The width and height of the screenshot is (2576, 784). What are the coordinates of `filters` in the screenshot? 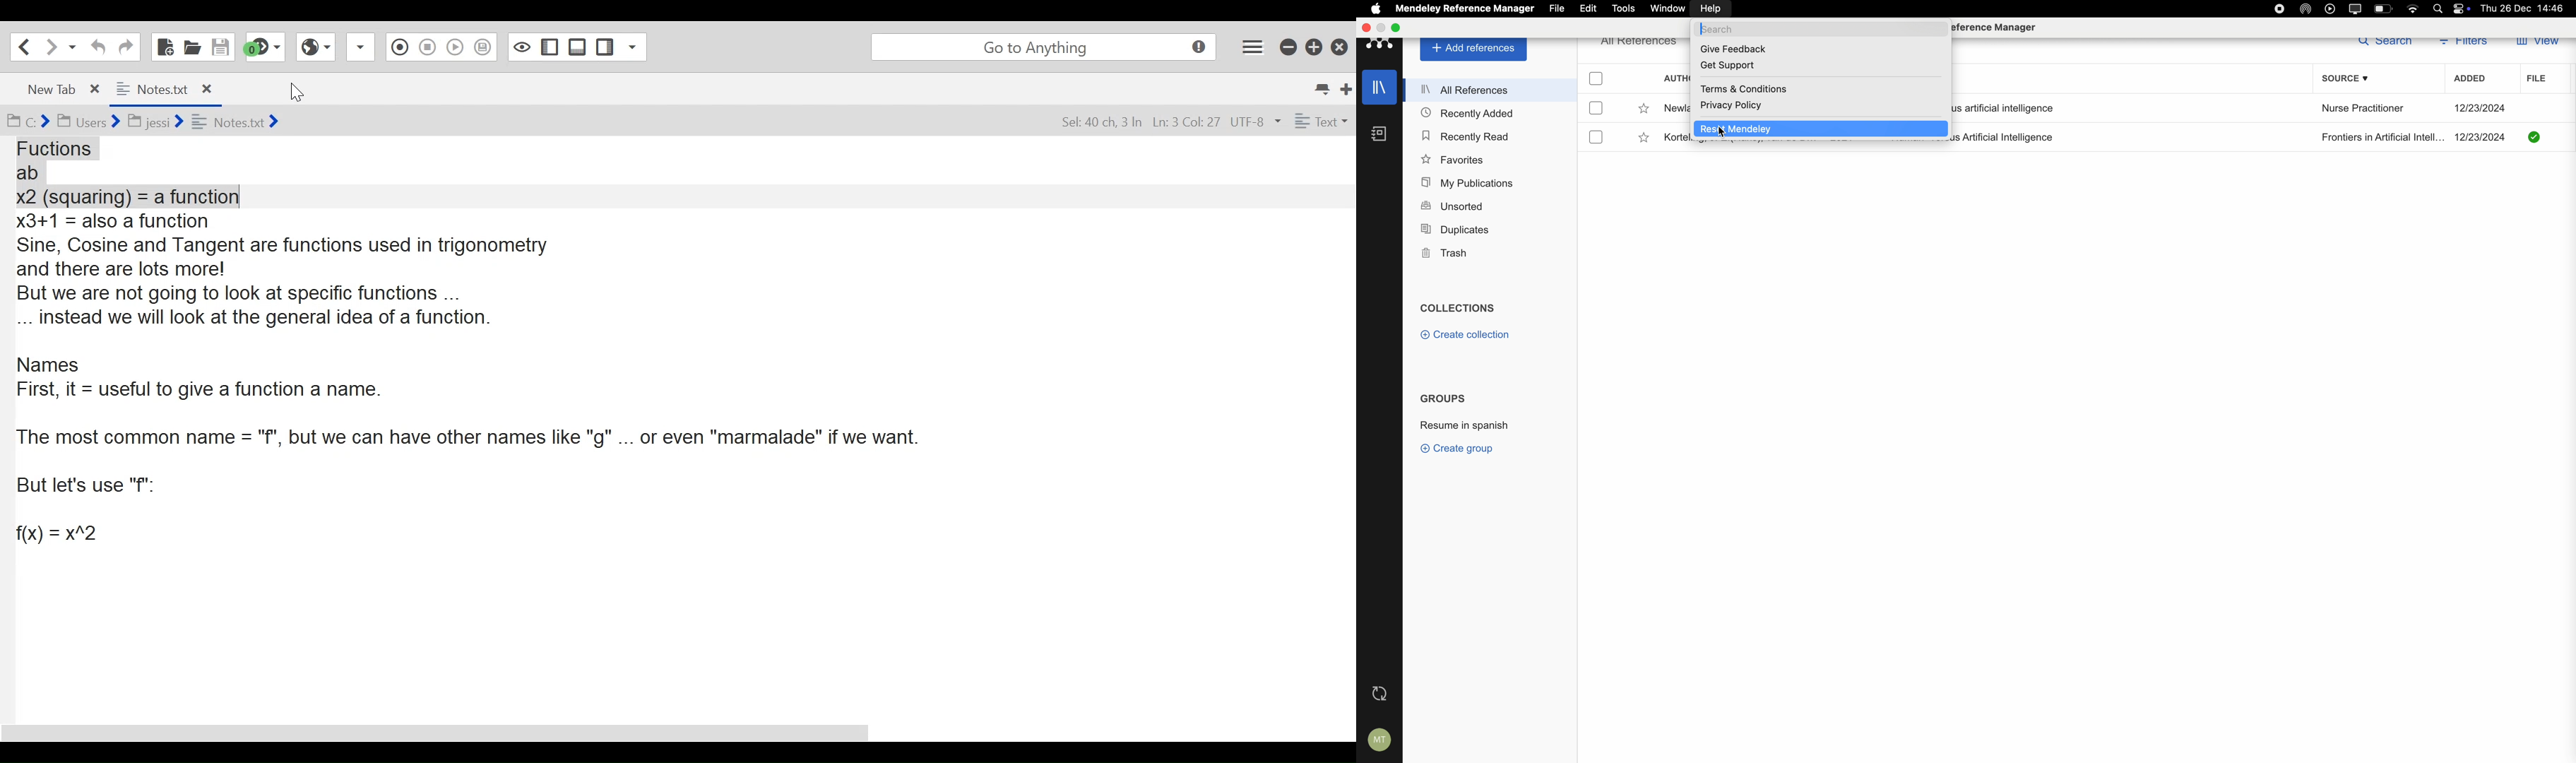 It's located at (2468, 44).